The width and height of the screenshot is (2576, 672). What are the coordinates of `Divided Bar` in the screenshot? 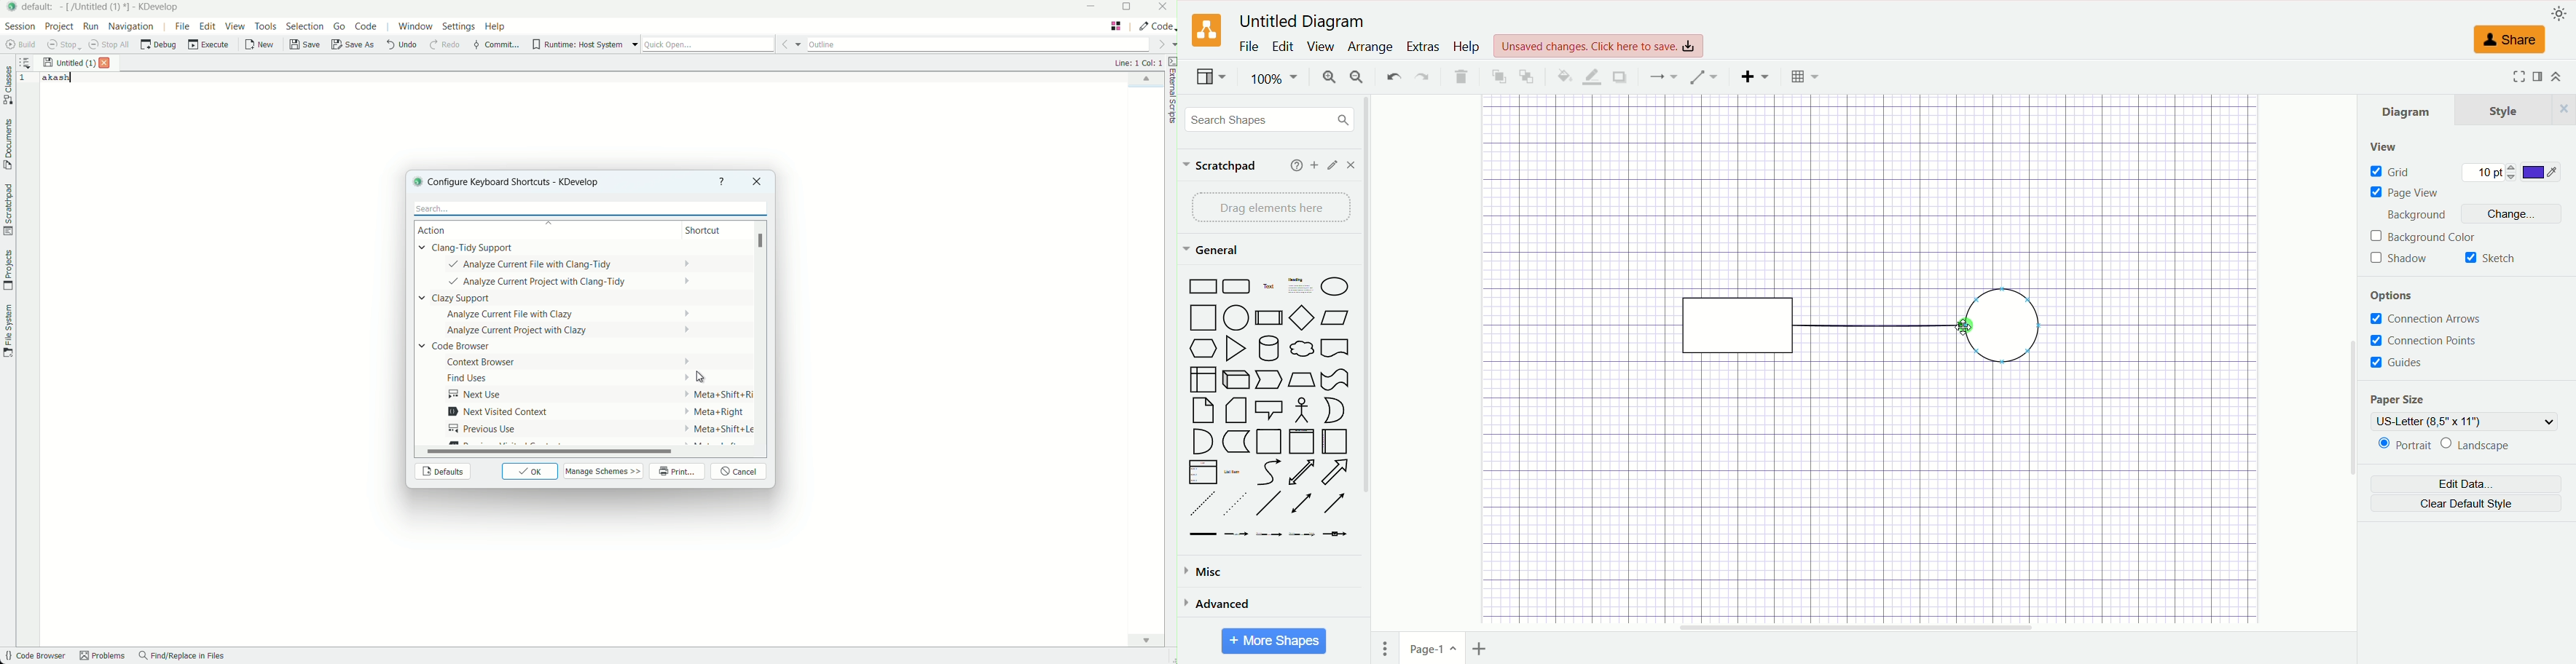 It's located at (1269, 317).